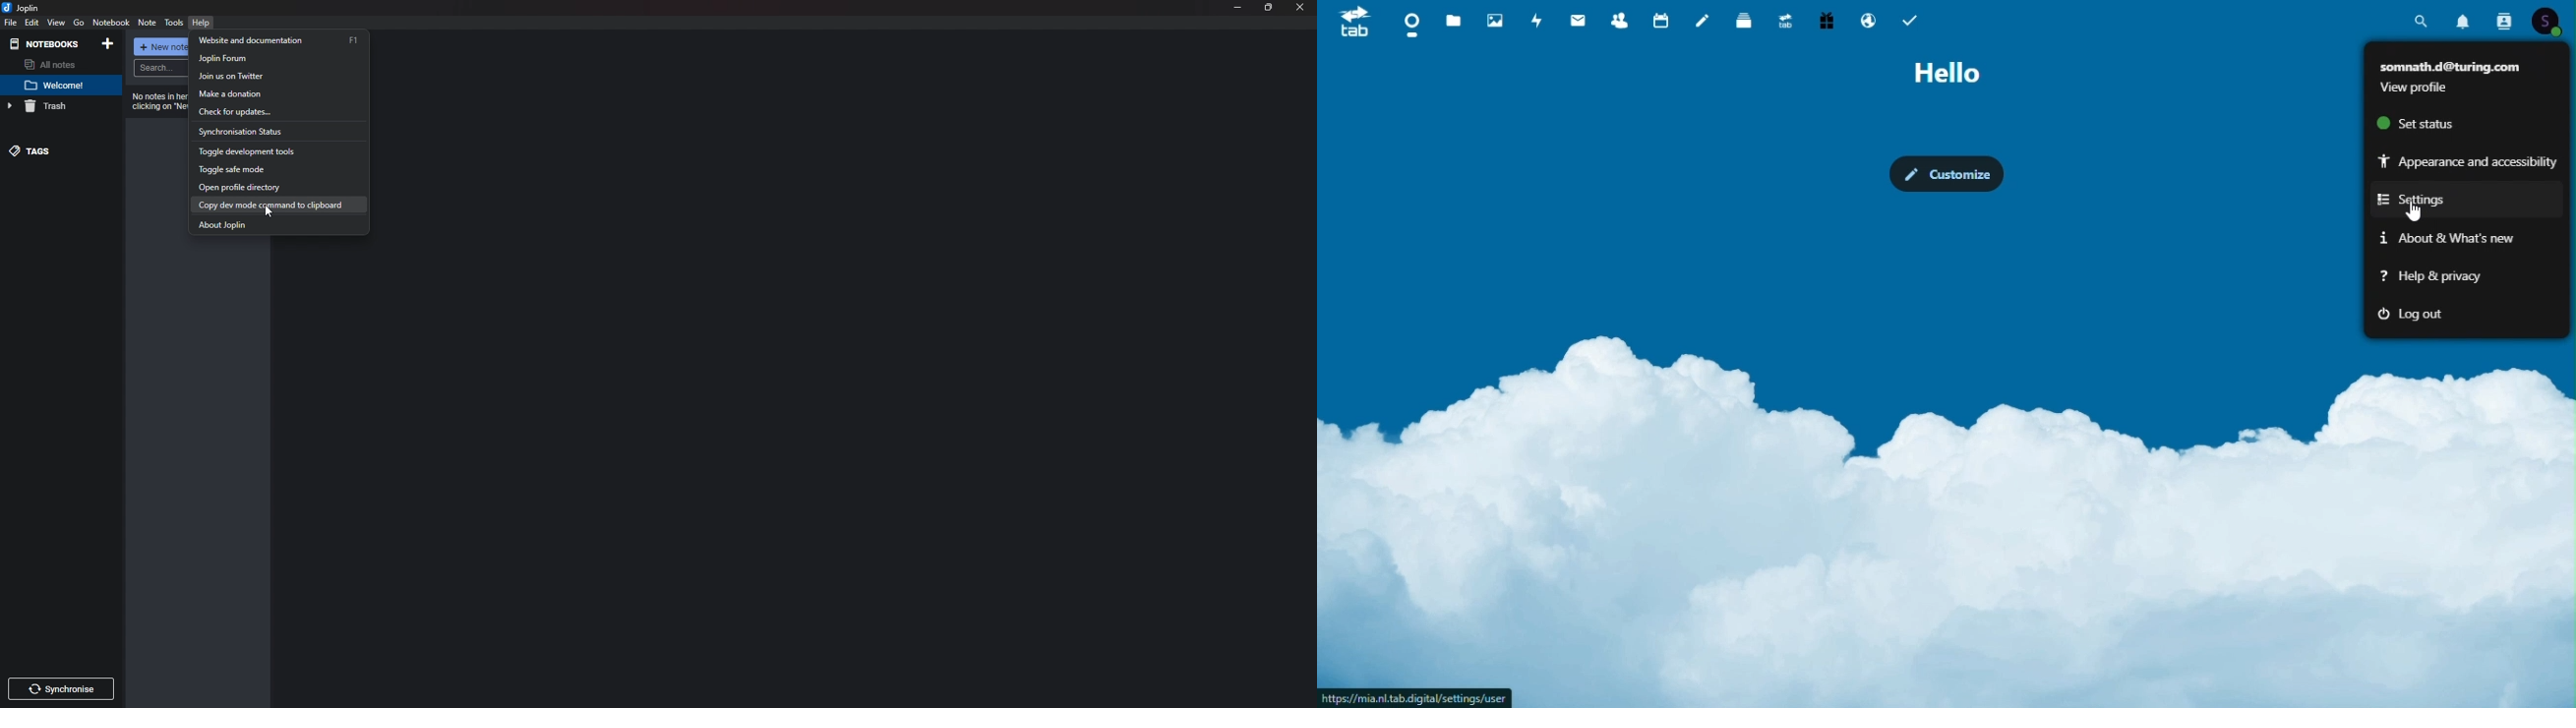  What do you see at coordinates (276, 205) in the screenshot?
I see `Copy dev mode comment to clipboard` at bounding box center [276, 205].